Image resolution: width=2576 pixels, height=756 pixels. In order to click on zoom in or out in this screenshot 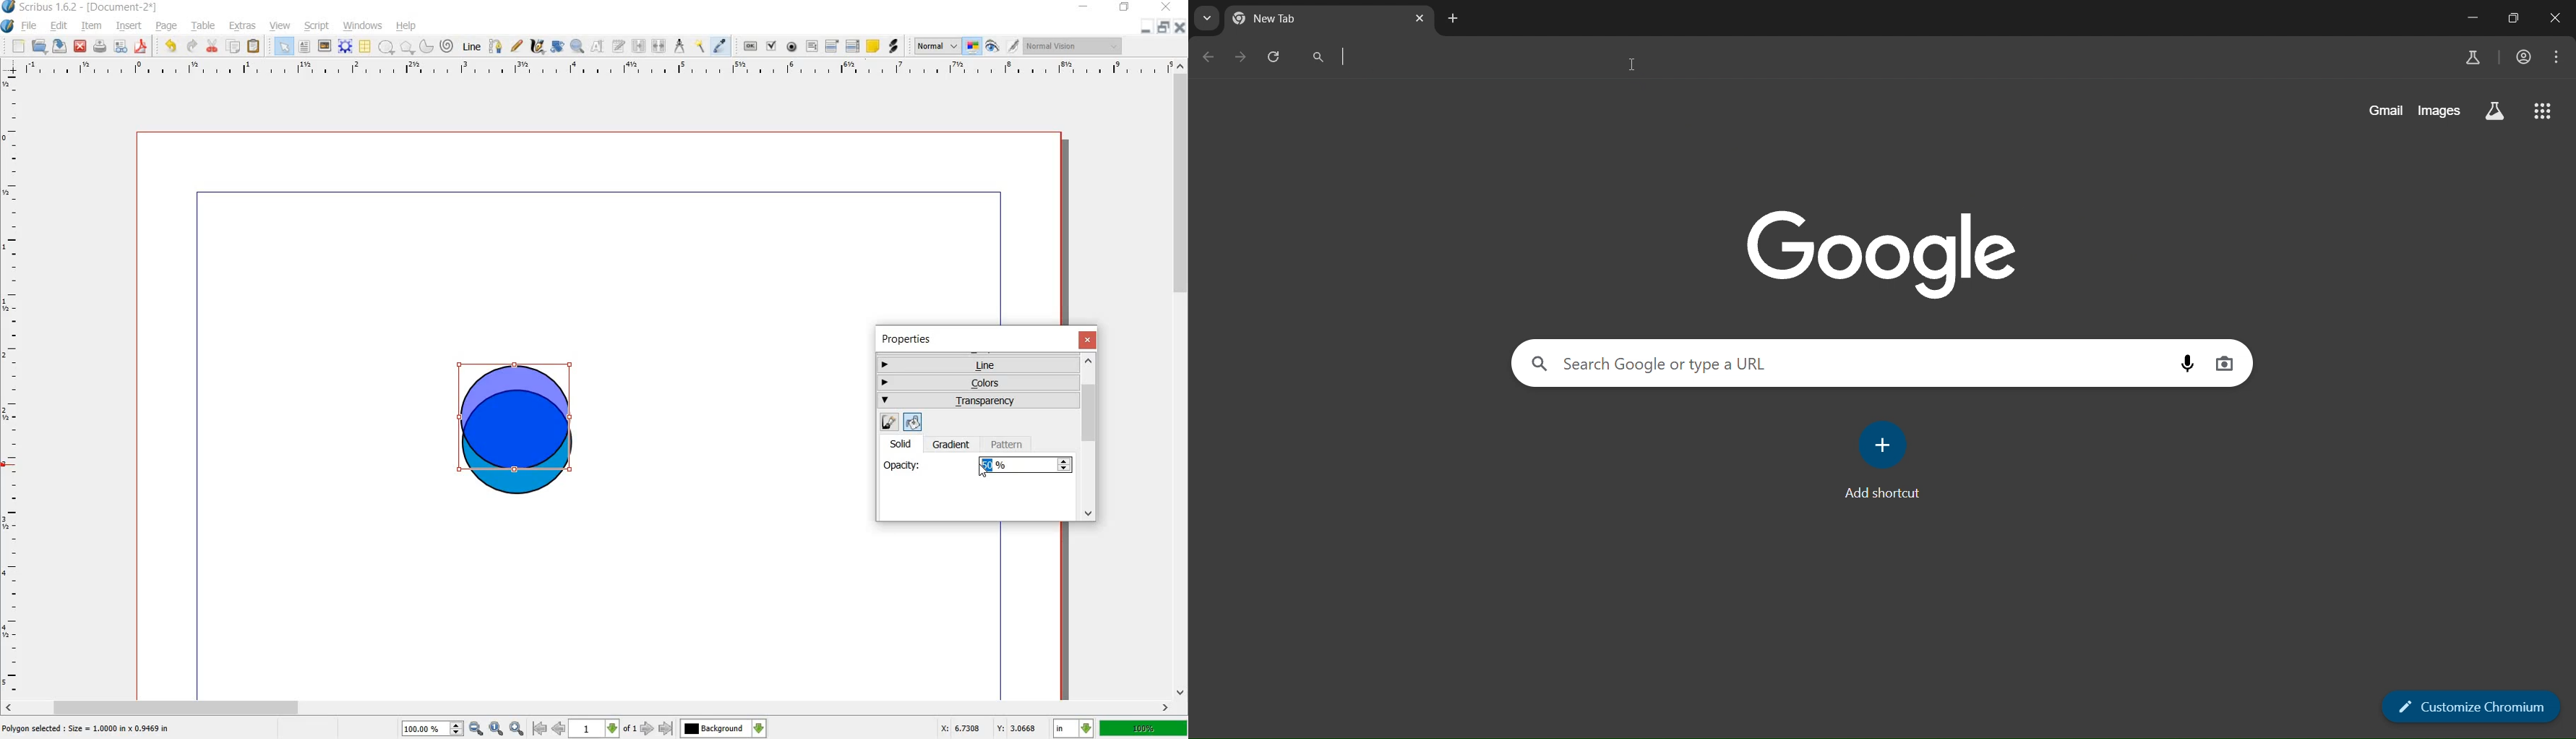, I will do `click(577, 48)`.